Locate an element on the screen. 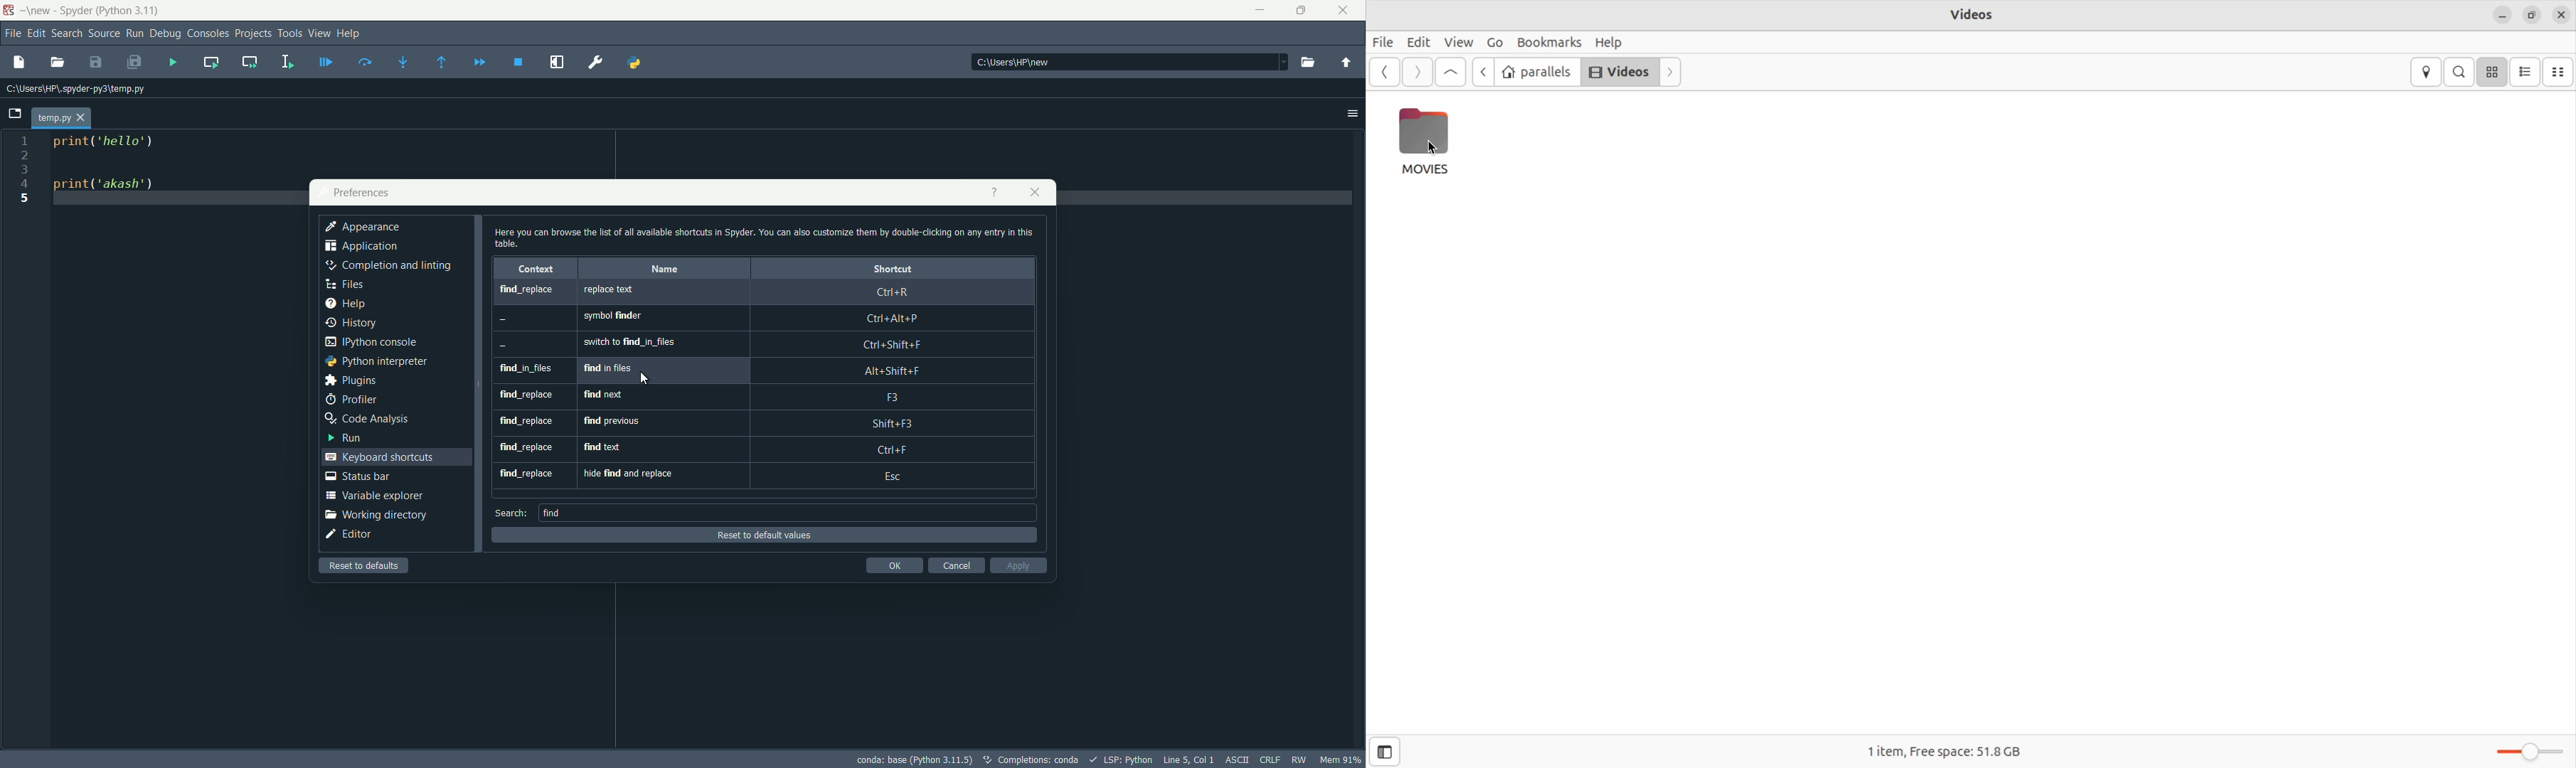 This screenshot has width=2576, height=784. print('akash') is located at coordinates (112, 188).